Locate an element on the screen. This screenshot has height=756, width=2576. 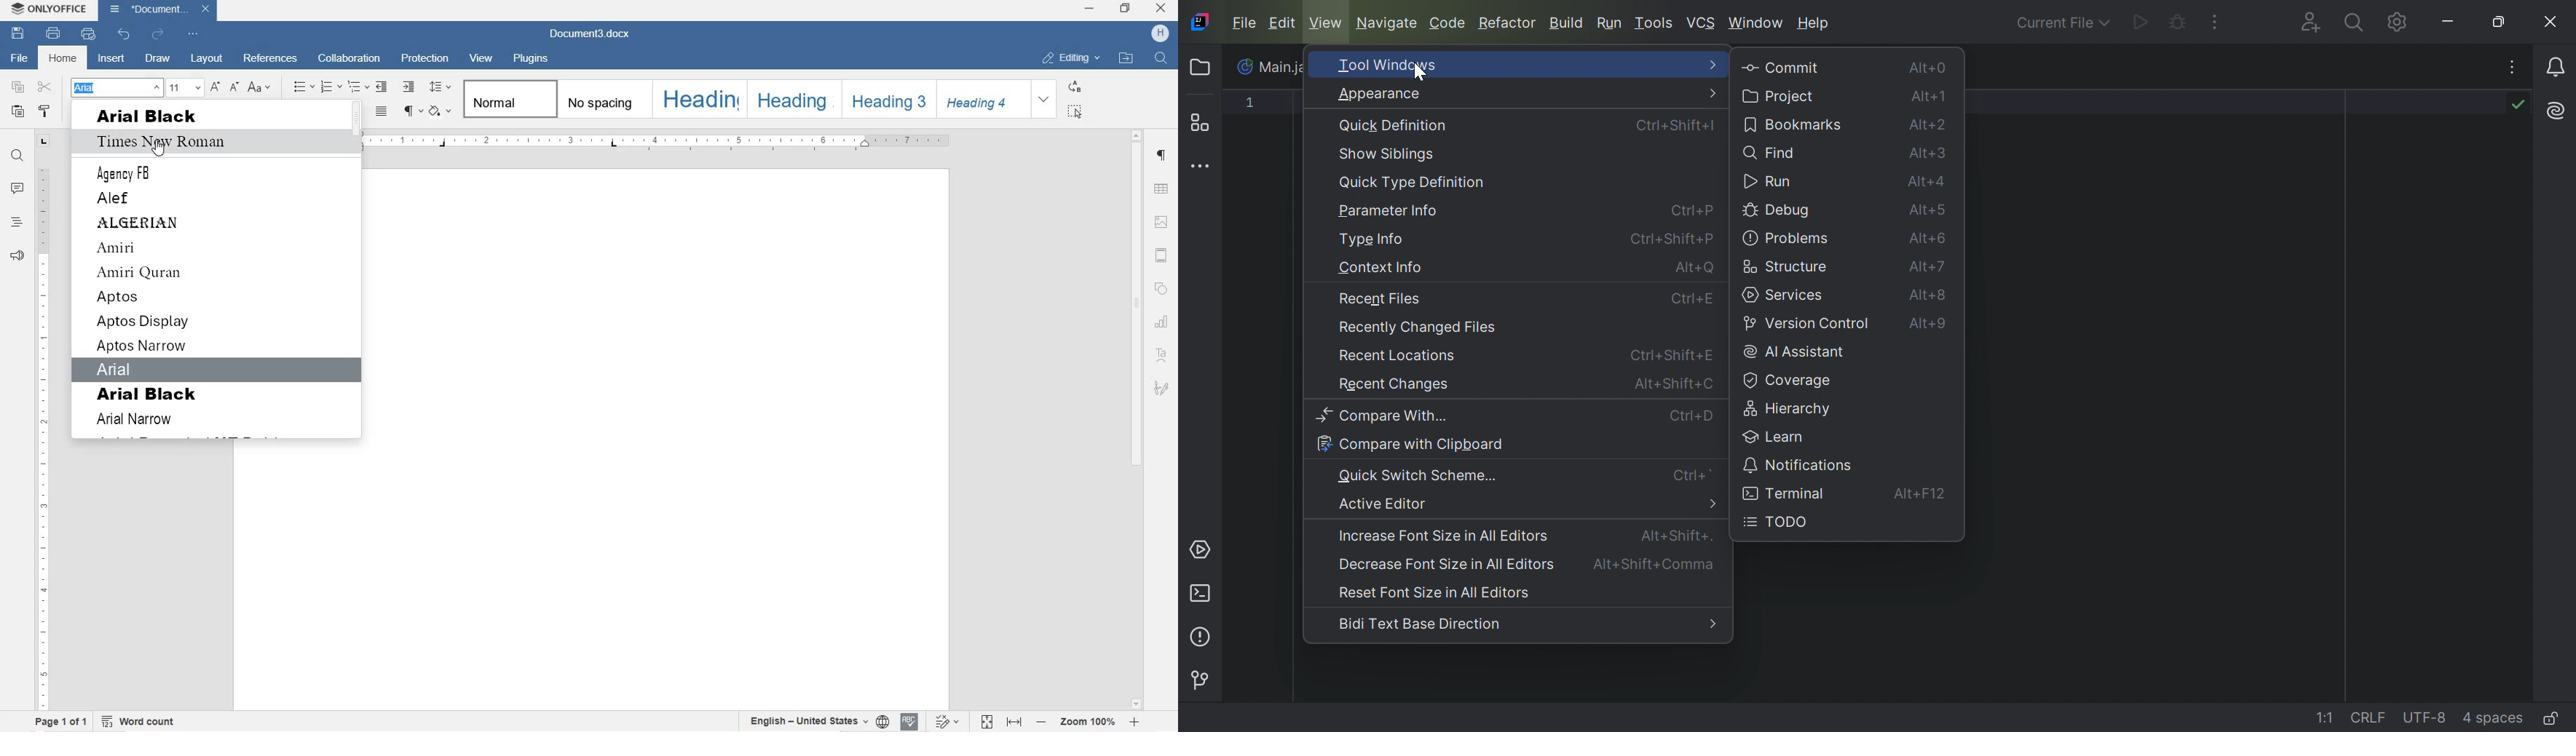
WORD COUNT is located at coordinates (139, 721).